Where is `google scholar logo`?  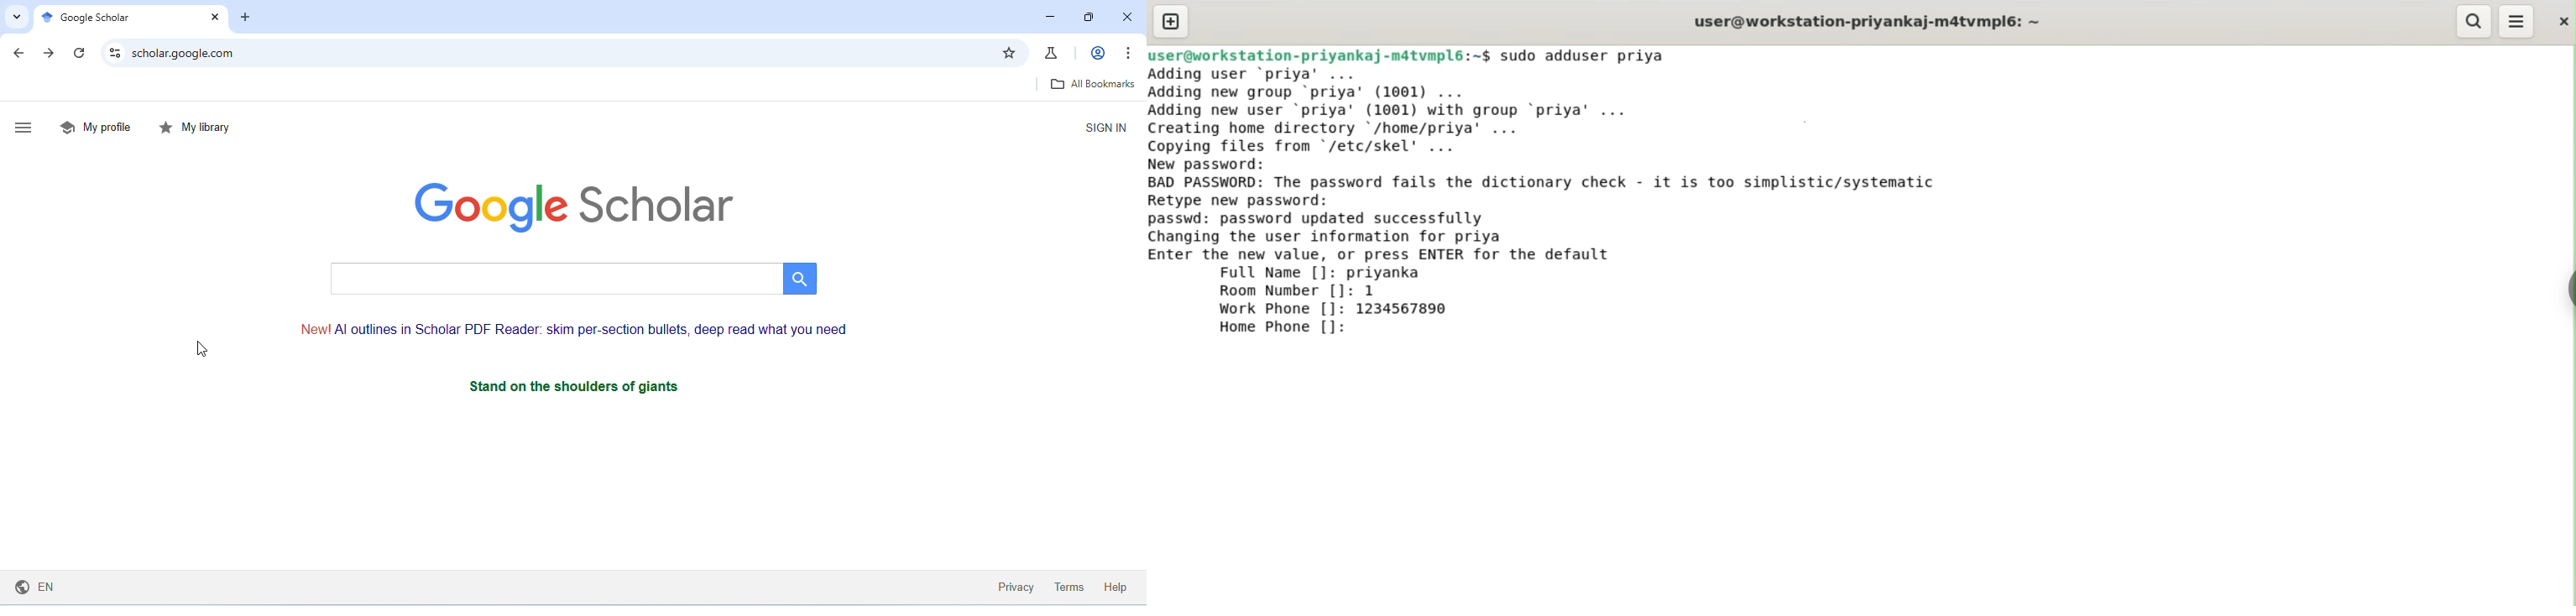
google scholar logo is located at coordinates (573, 208).